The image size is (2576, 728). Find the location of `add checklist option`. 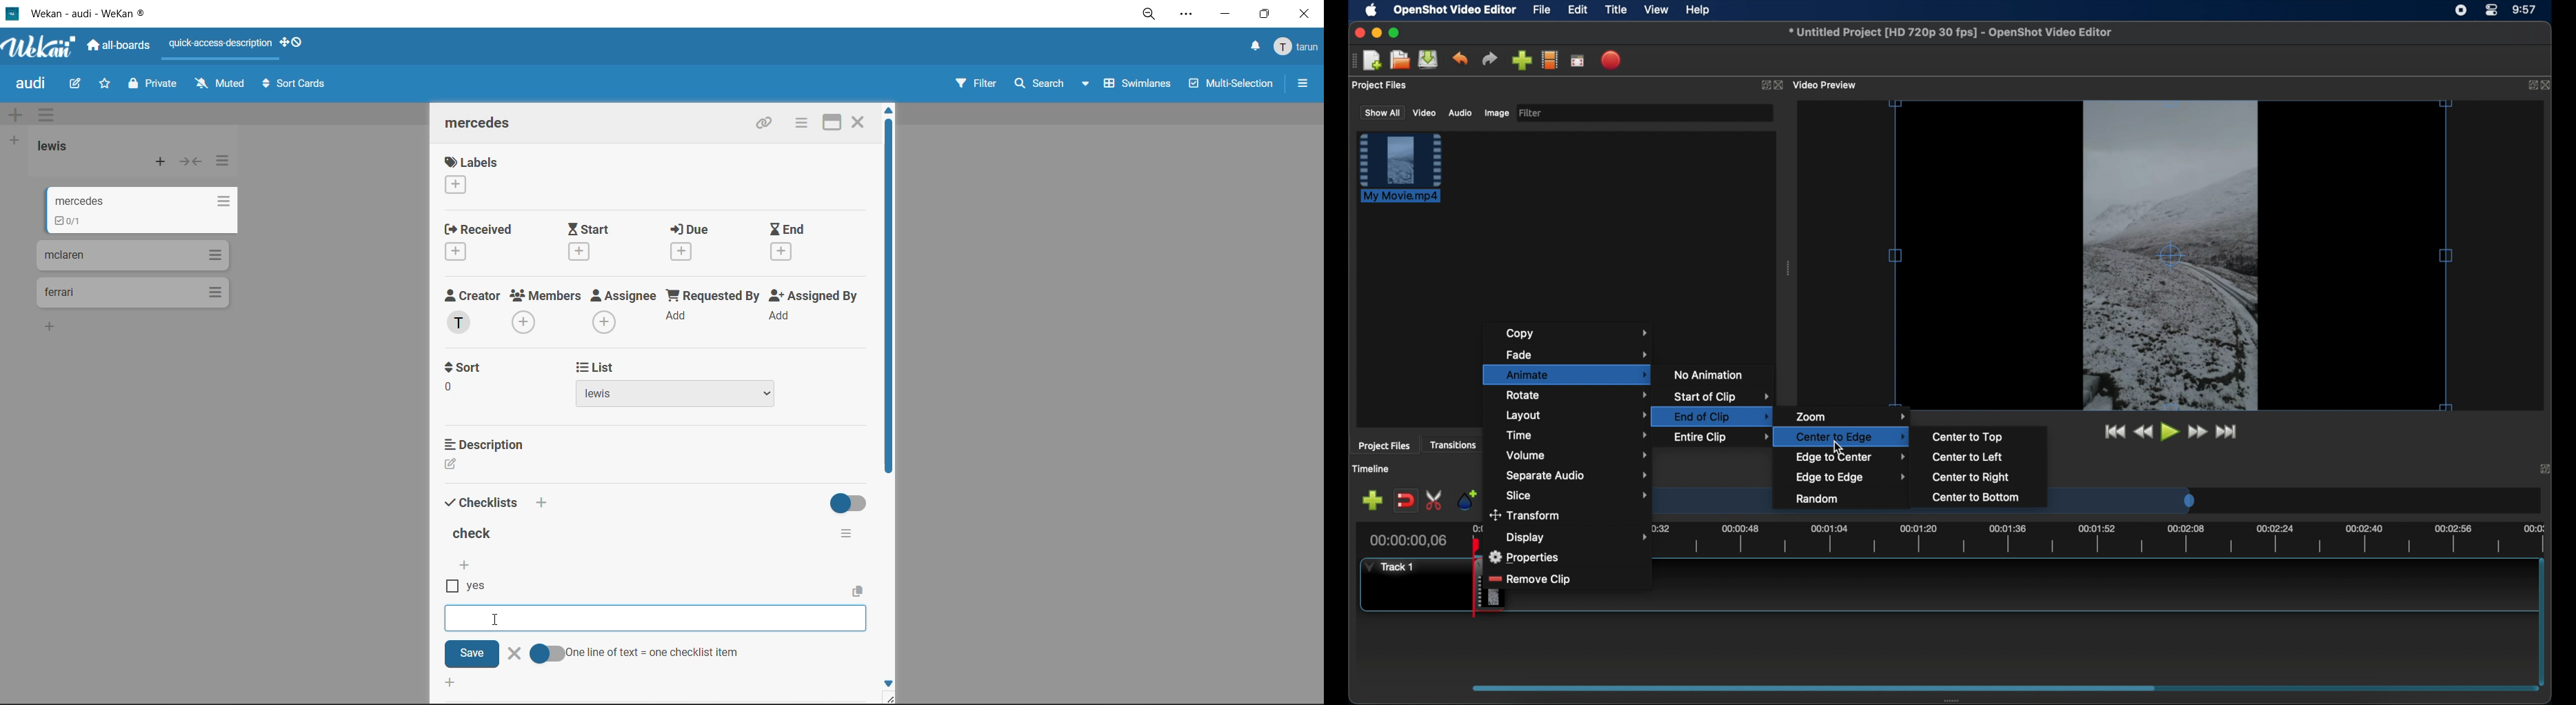

add checklist option is located at coordinates (465, 566).